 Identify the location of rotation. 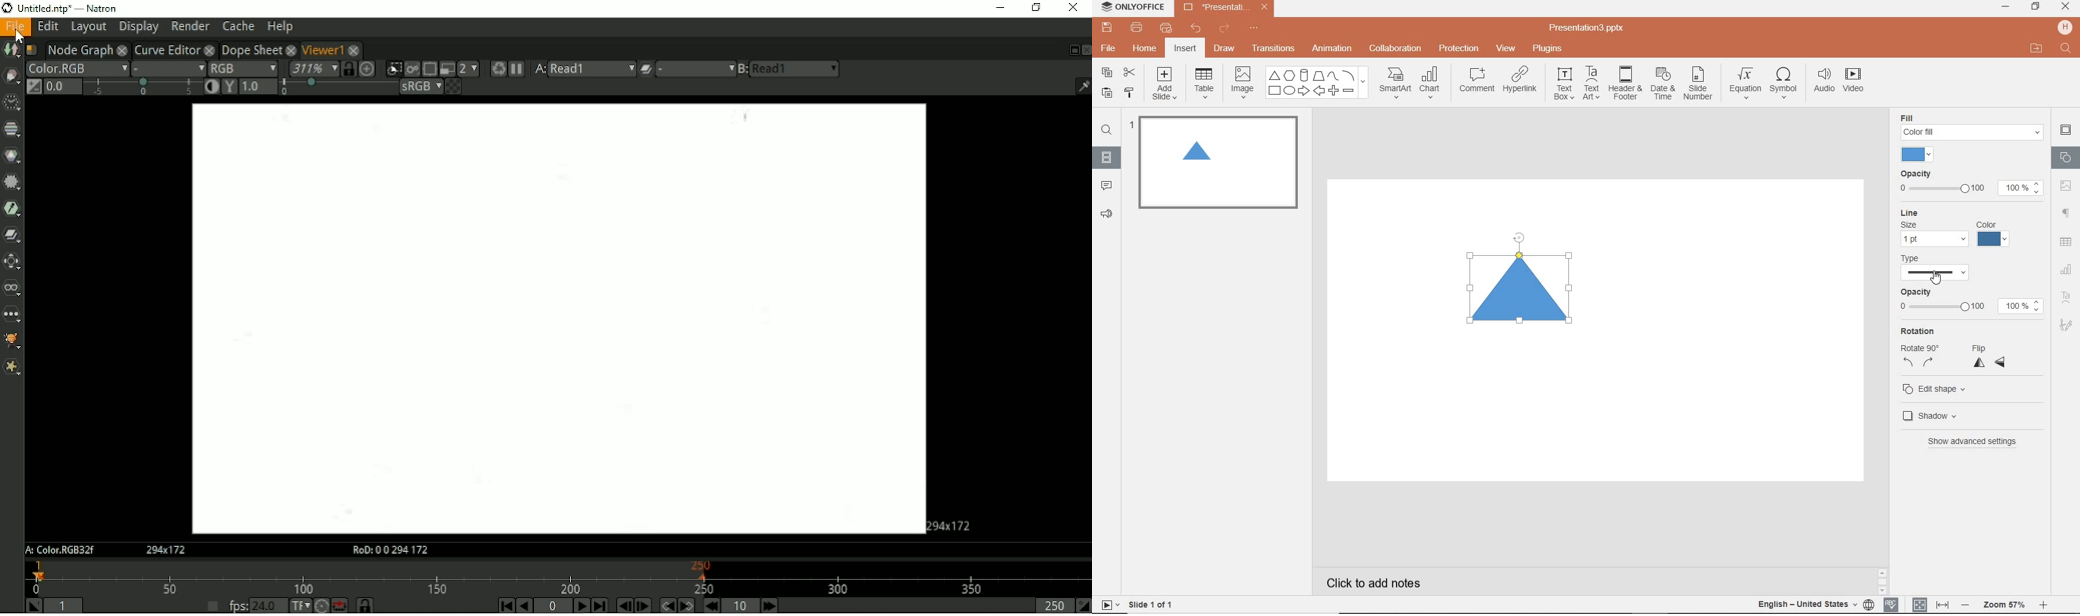
(1918, 348).